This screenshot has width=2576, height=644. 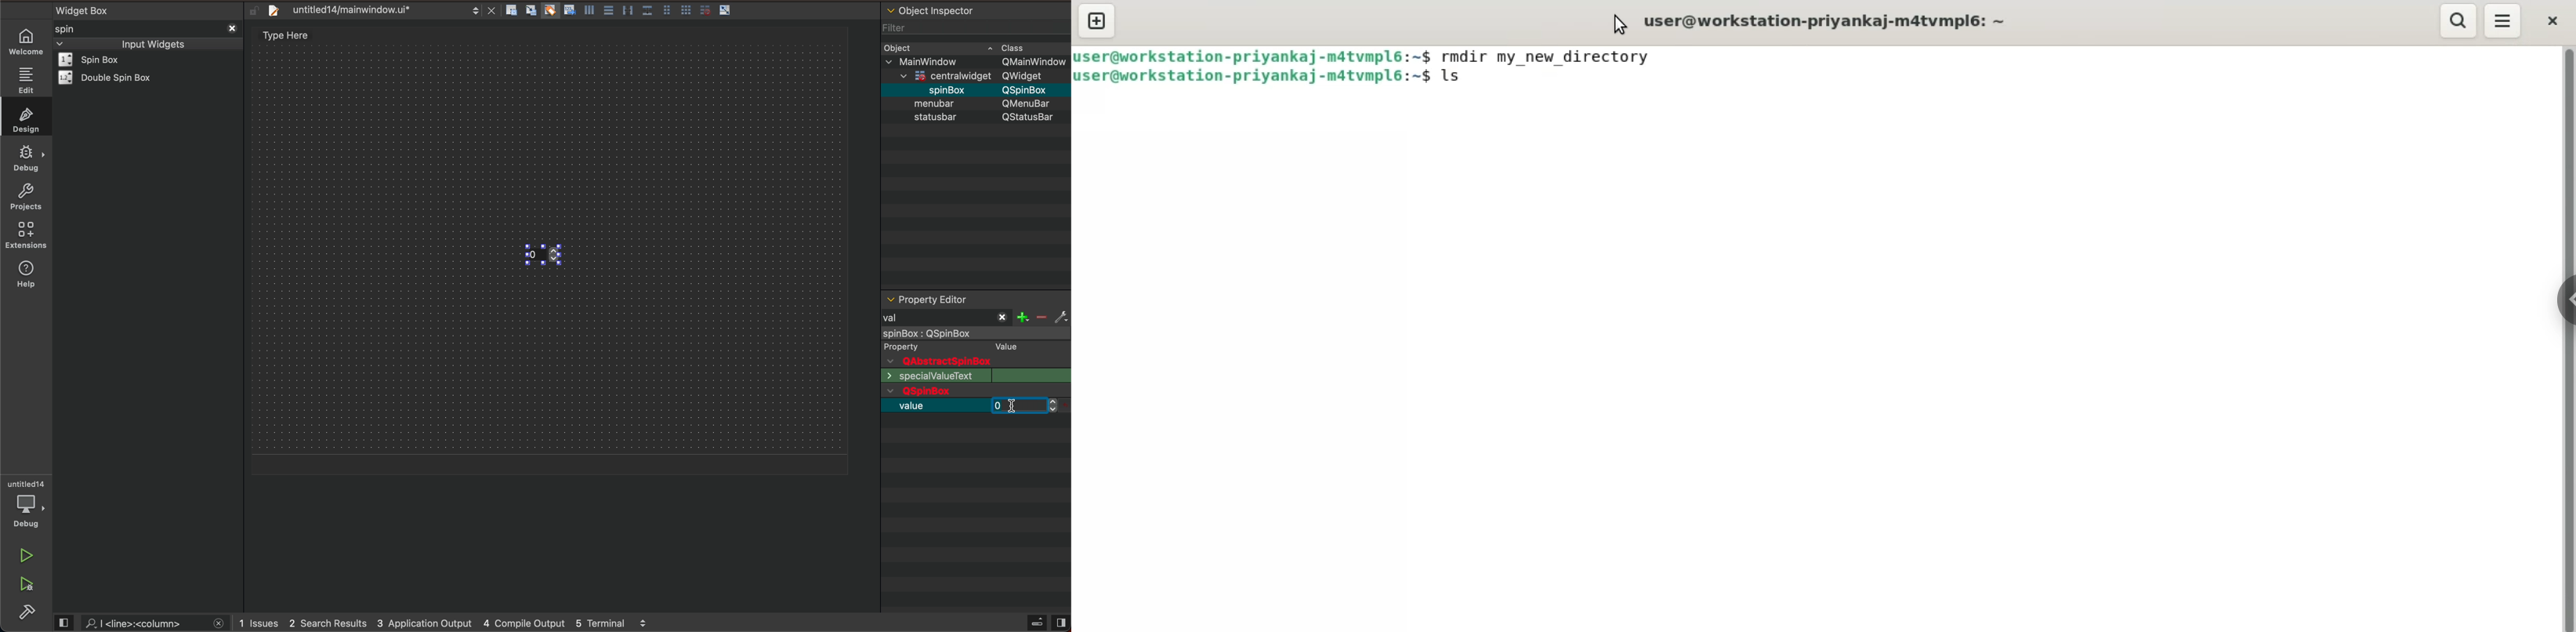 I want to click on ls, so click(x=1464, y=78).